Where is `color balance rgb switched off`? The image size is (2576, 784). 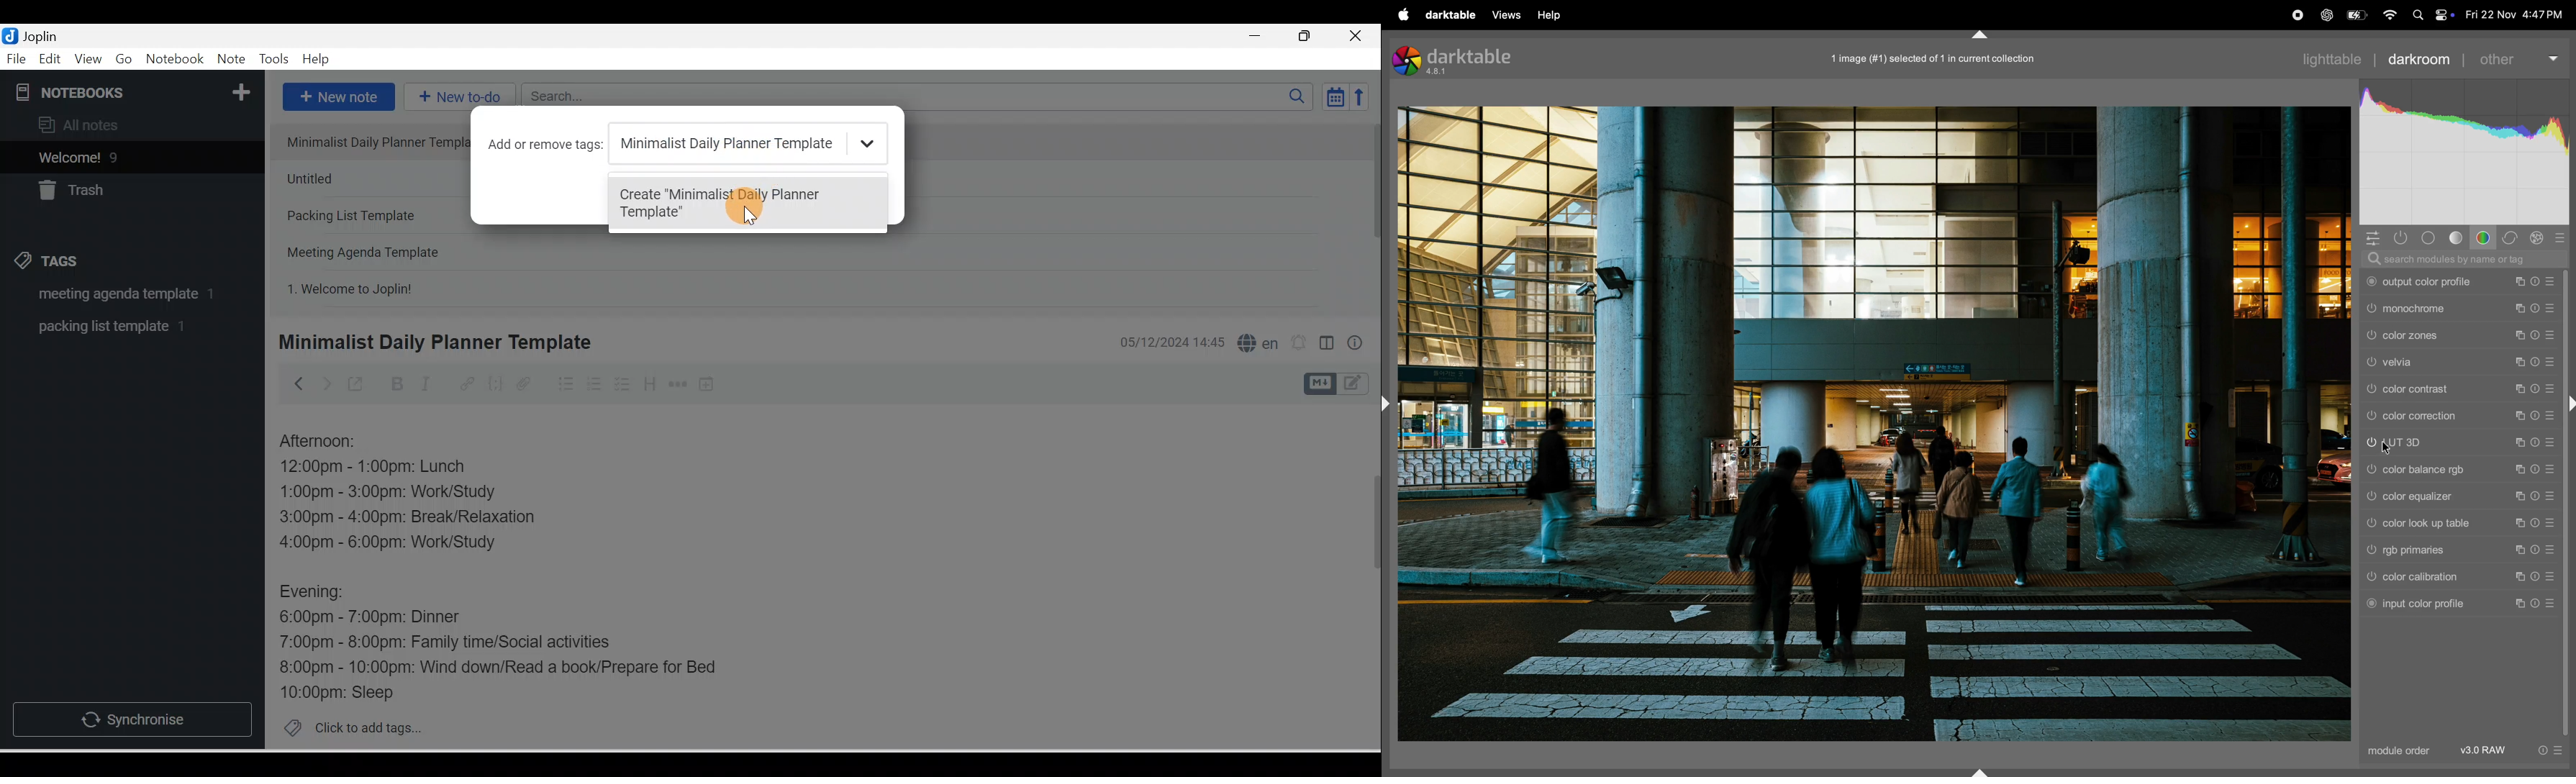
color balance rgb switched off is located at coordinates (2371, 470).